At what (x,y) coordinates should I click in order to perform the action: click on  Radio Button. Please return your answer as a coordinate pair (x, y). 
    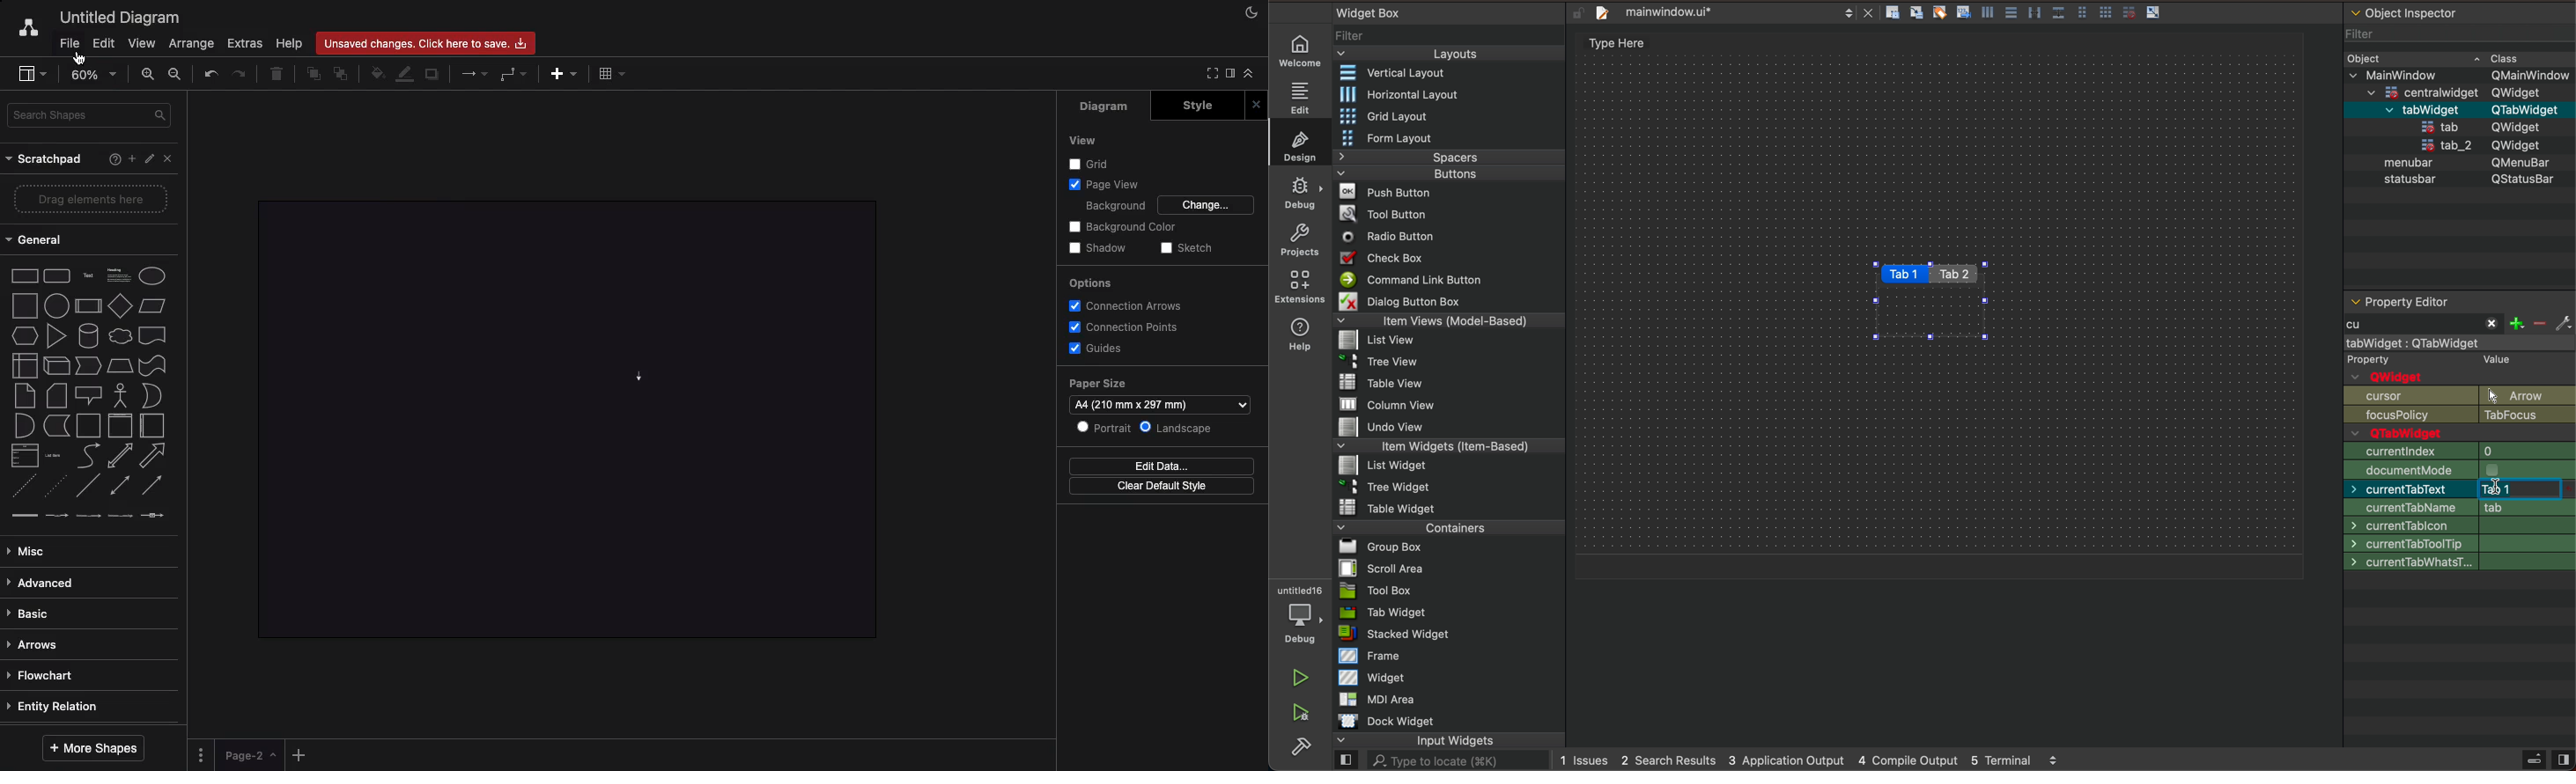
    Looking at the image, I should click on (1382, 236).